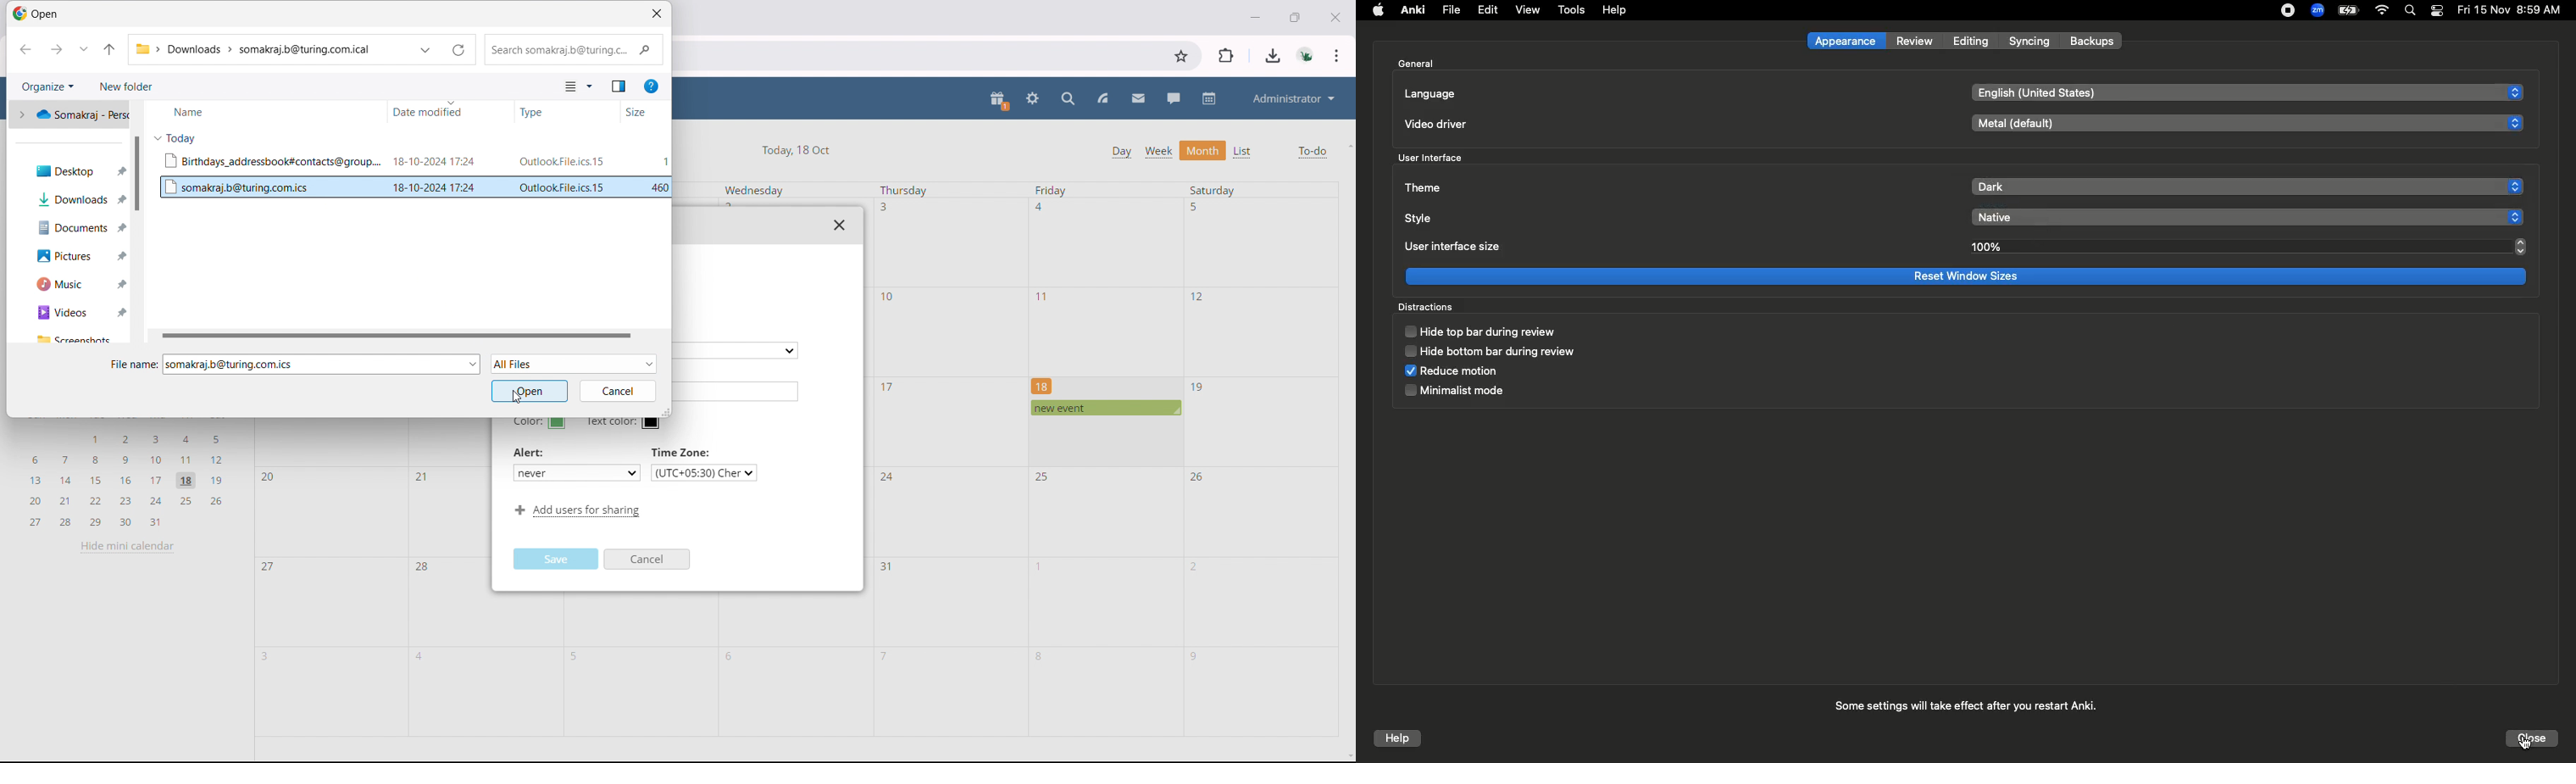  I want to click on Click close, so click(2531, 738).